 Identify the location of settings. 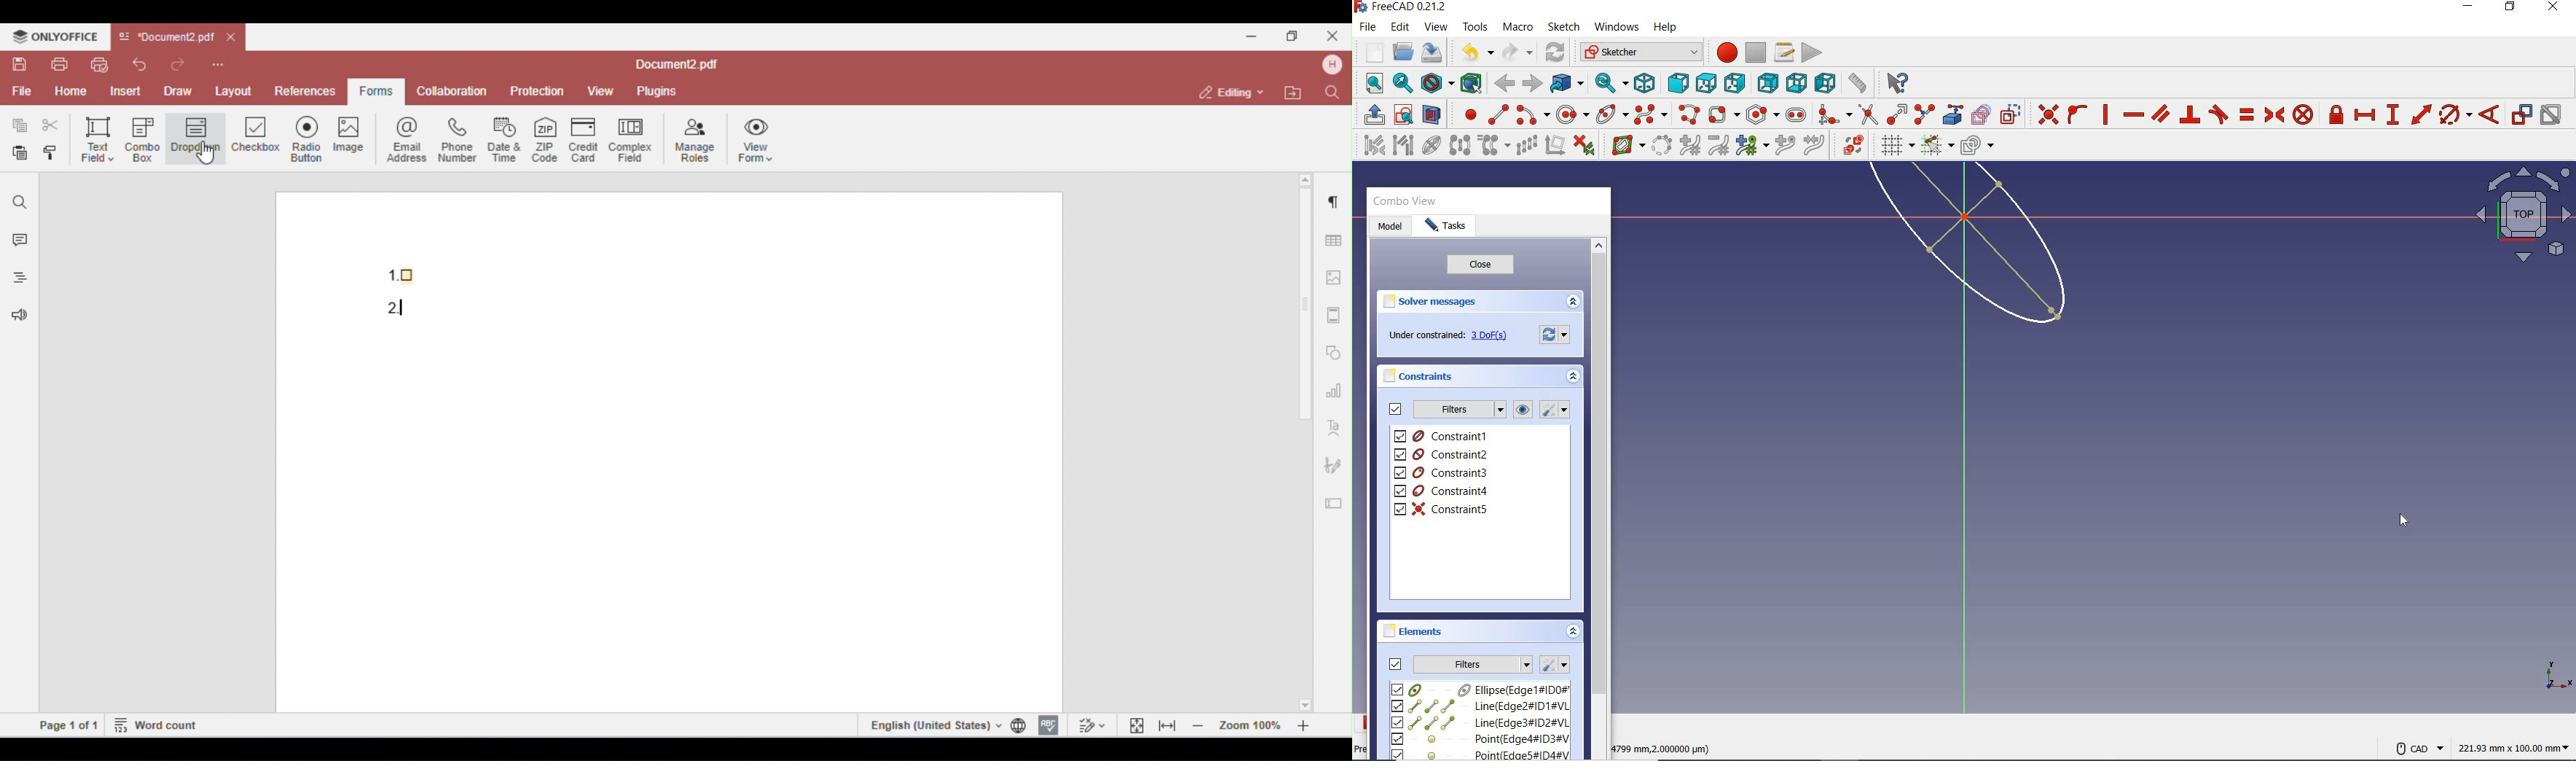
(1554, 665).